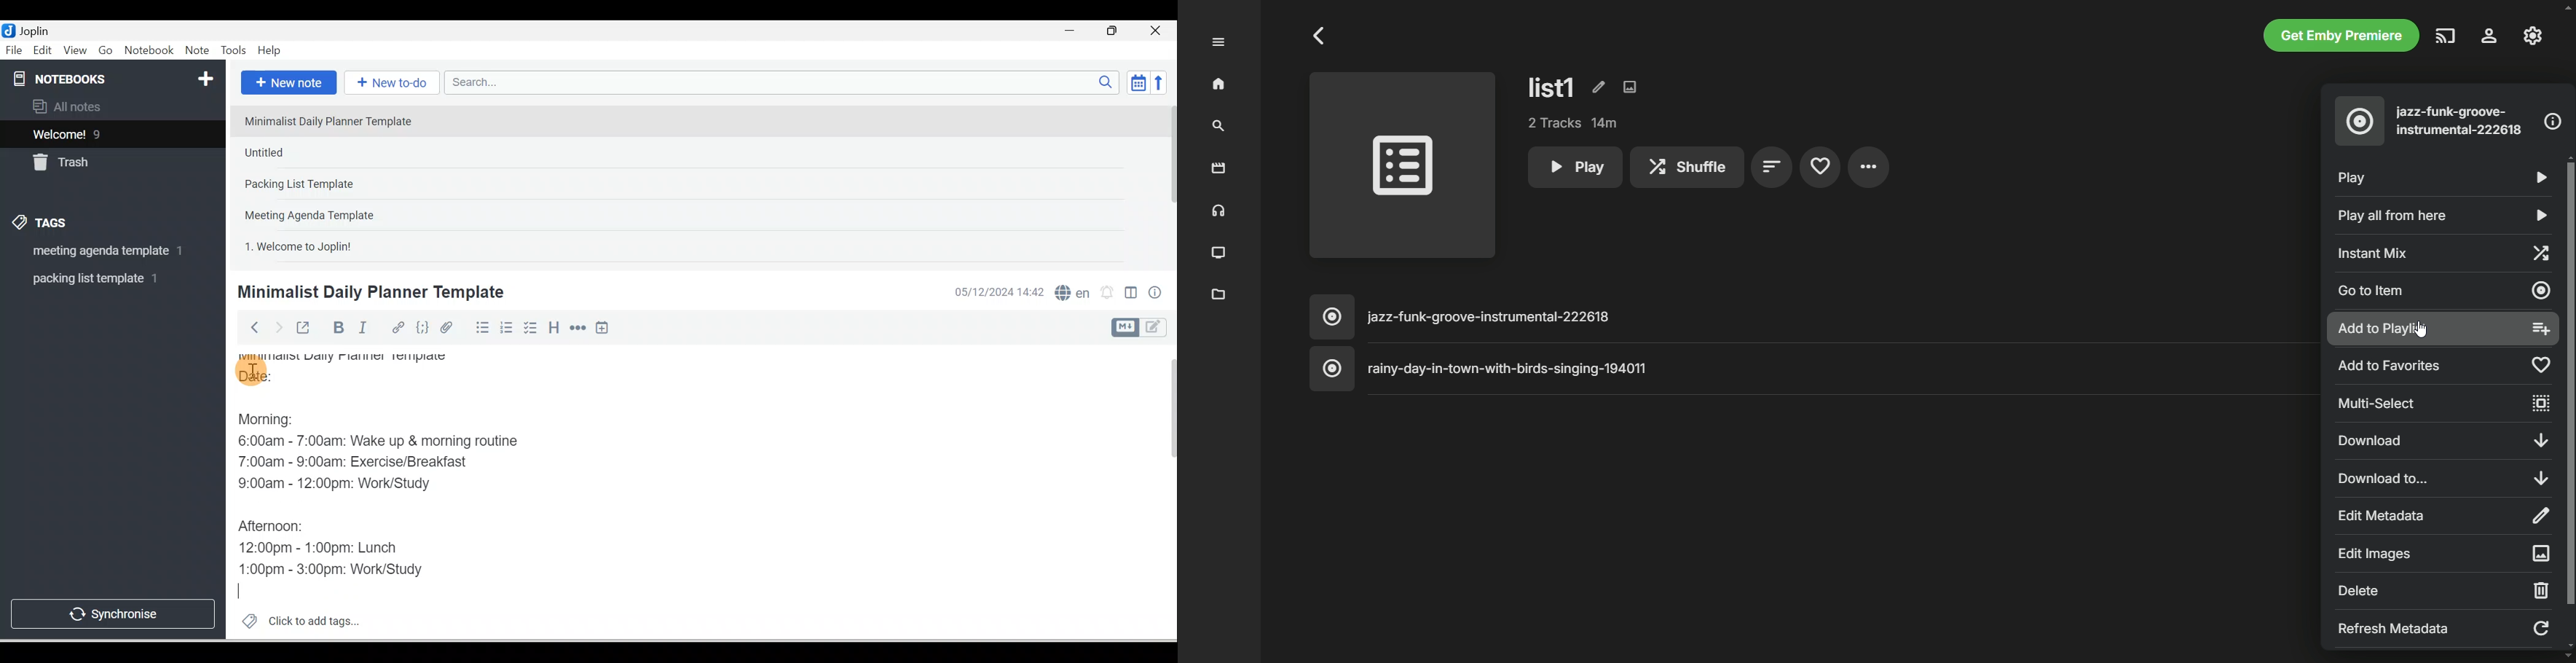 The width and height of the screenshot is (2576, 672). What do you see at coordinates (337, 328) in the screenshot?
I see `Bold` at bounding box center [337, 328].